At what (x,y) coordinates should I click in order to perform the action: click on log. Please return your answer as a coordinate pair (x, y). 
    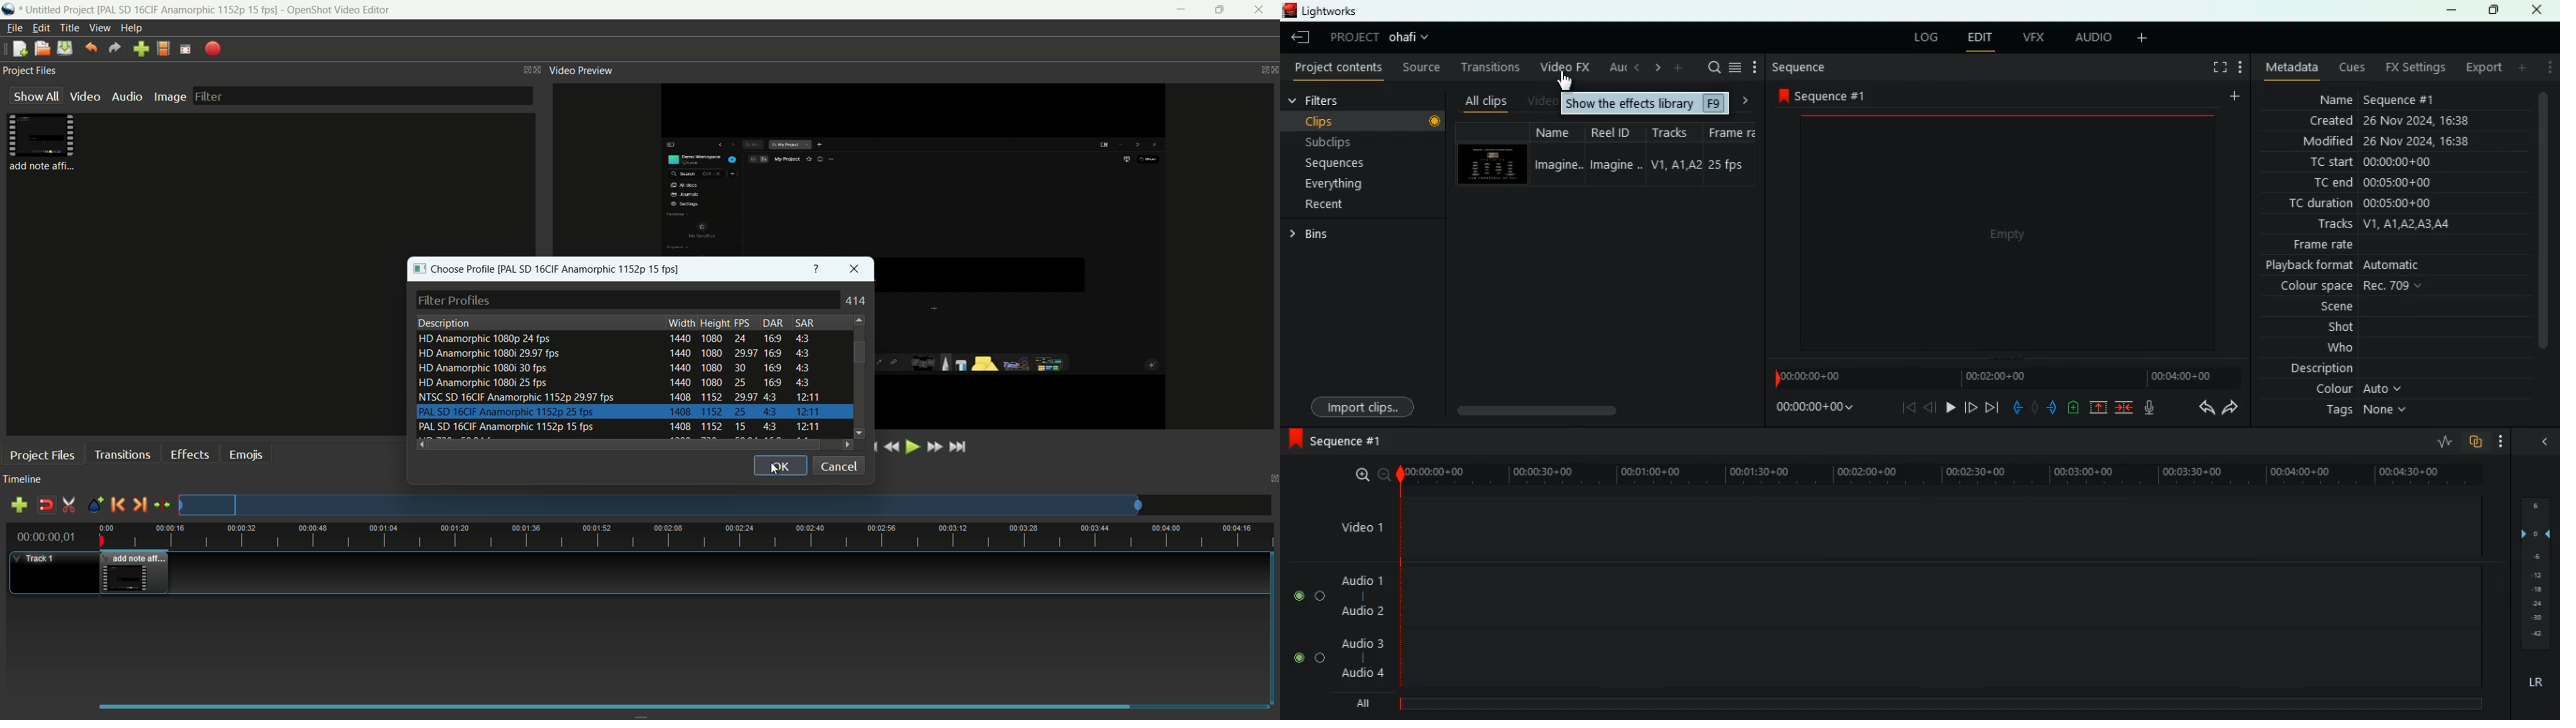
    Looking at the image, I should click on (1926, 36).